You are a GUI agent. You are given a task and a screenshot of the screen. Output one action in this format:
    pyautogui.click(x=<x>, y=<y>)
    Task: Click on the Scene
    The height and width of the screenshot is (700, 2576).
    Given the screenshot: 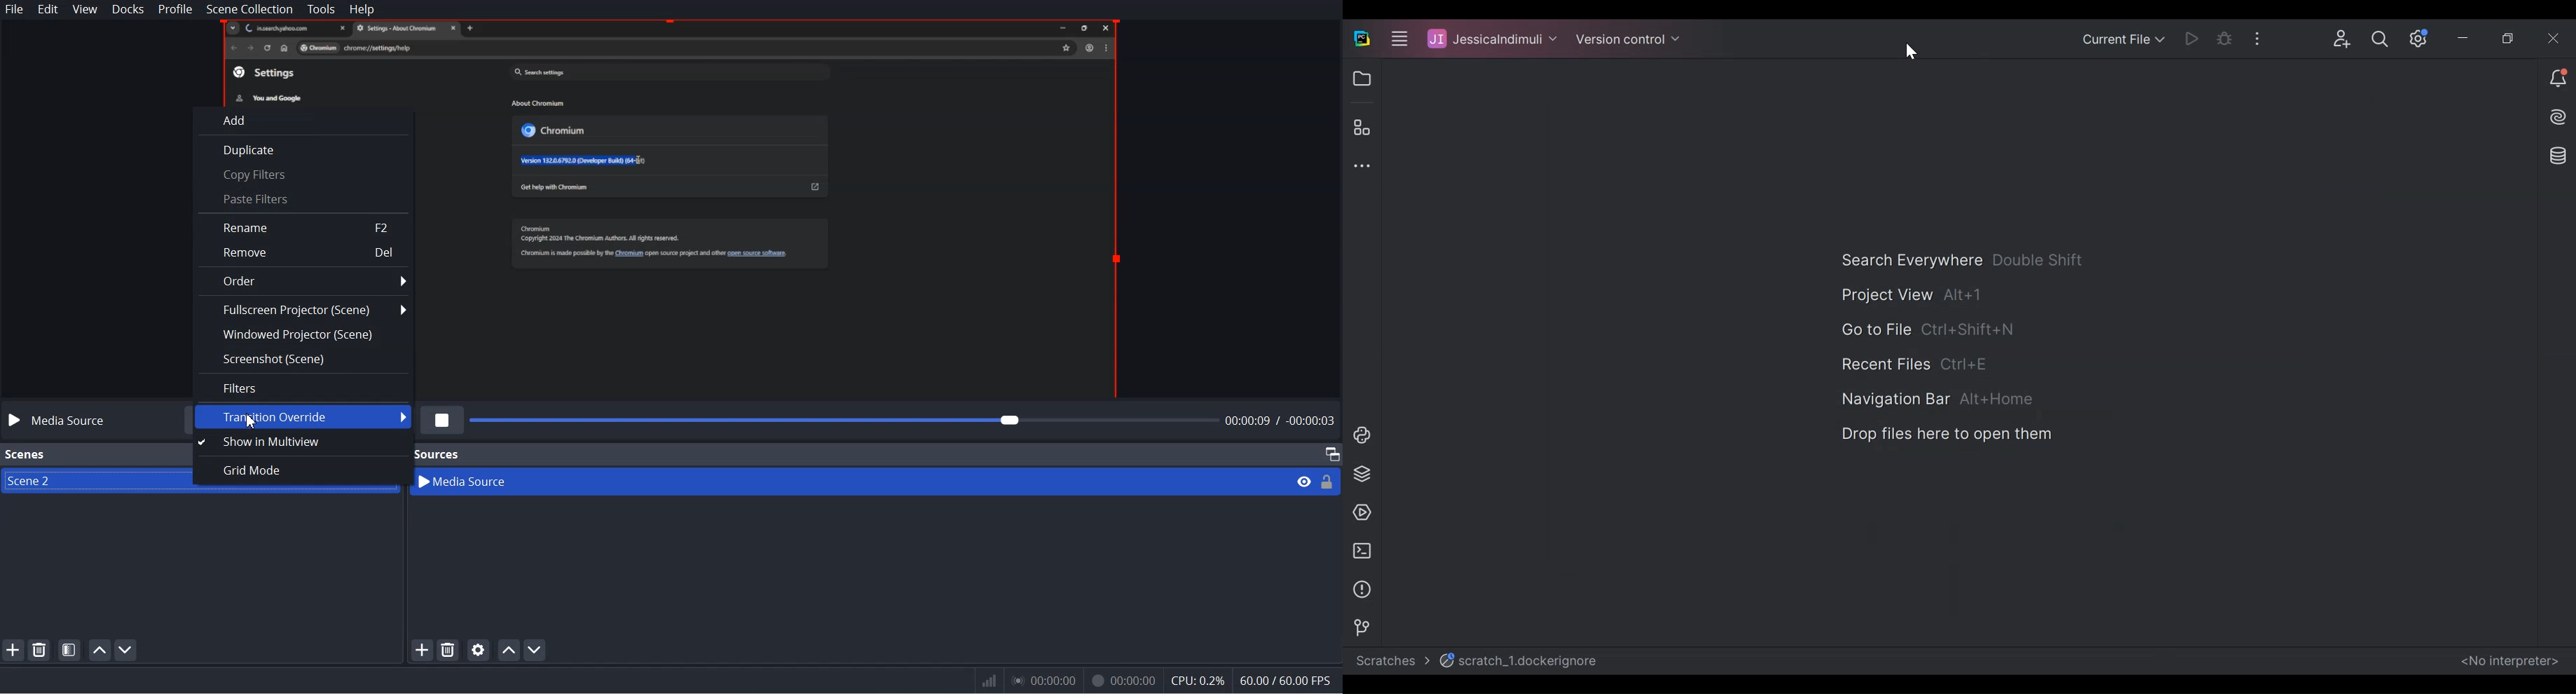 What is the action you would take?
    pyautogui.click(x=84, y=482)
    